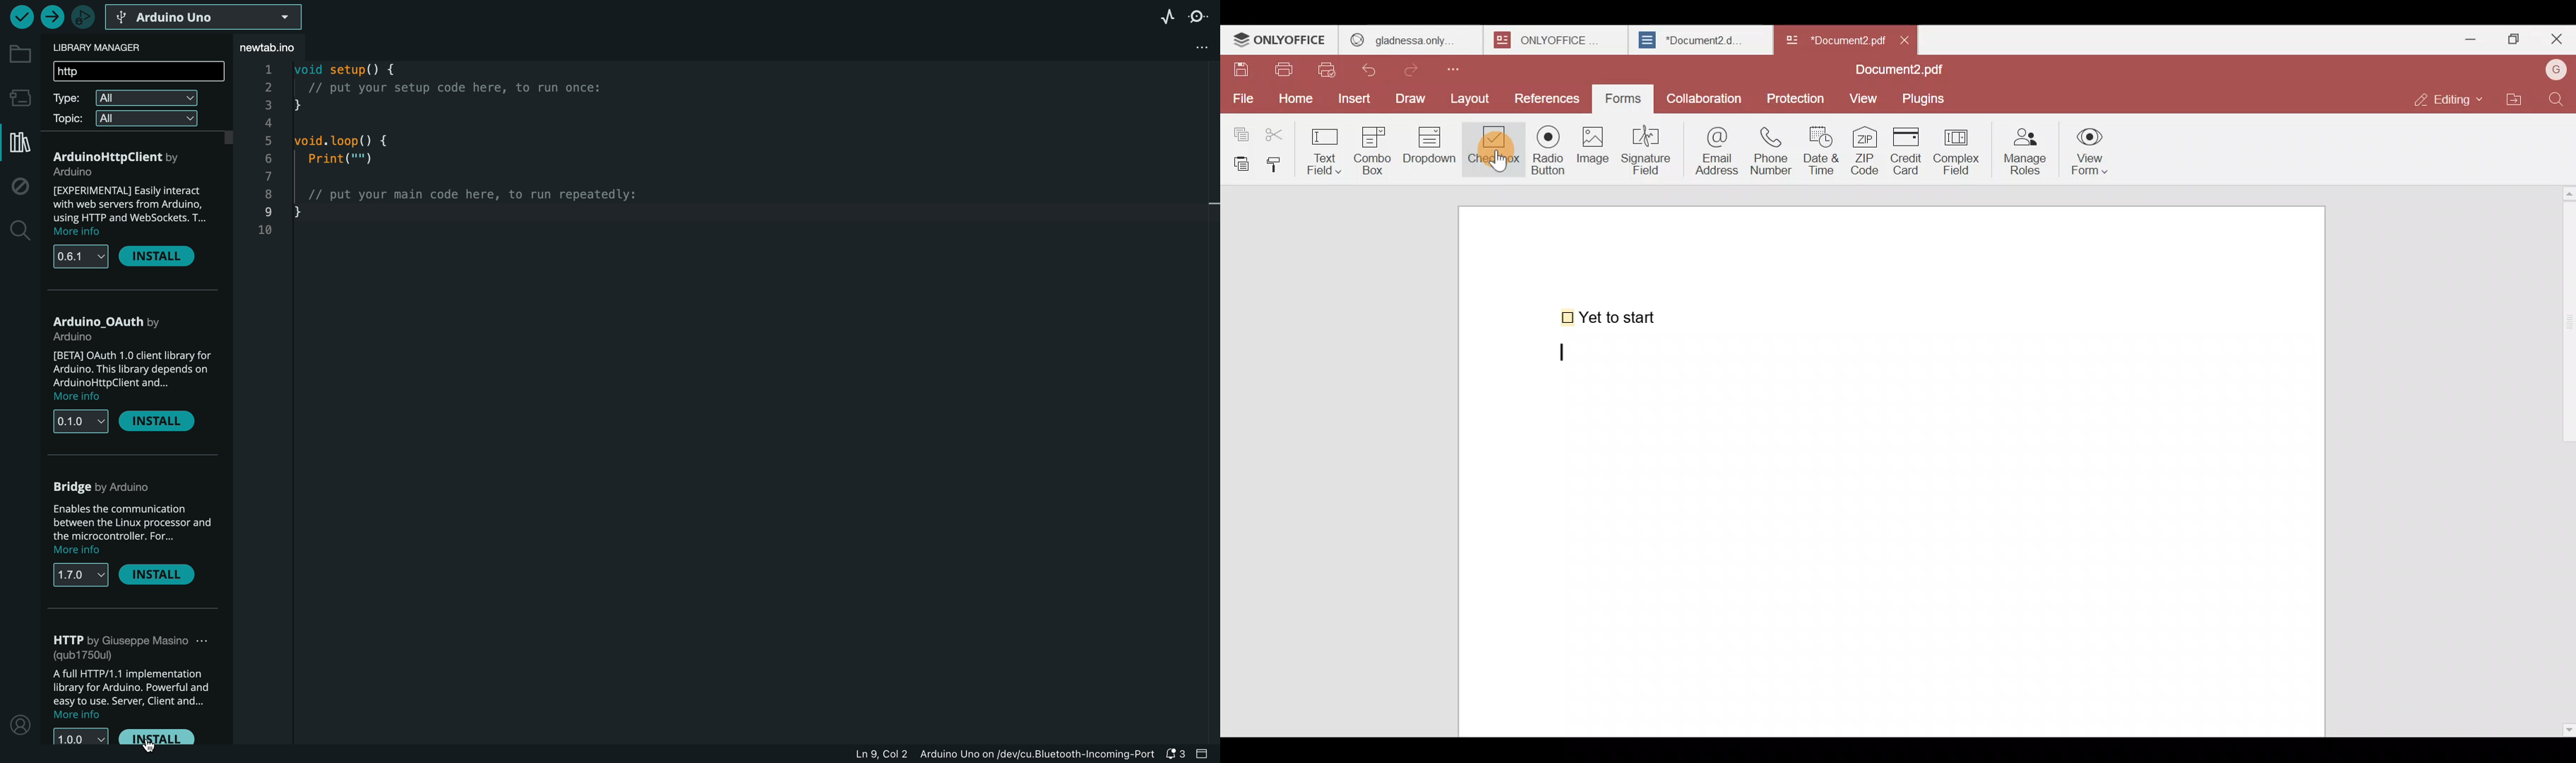  I want to click on Scroll bar, so click(2564, 458).